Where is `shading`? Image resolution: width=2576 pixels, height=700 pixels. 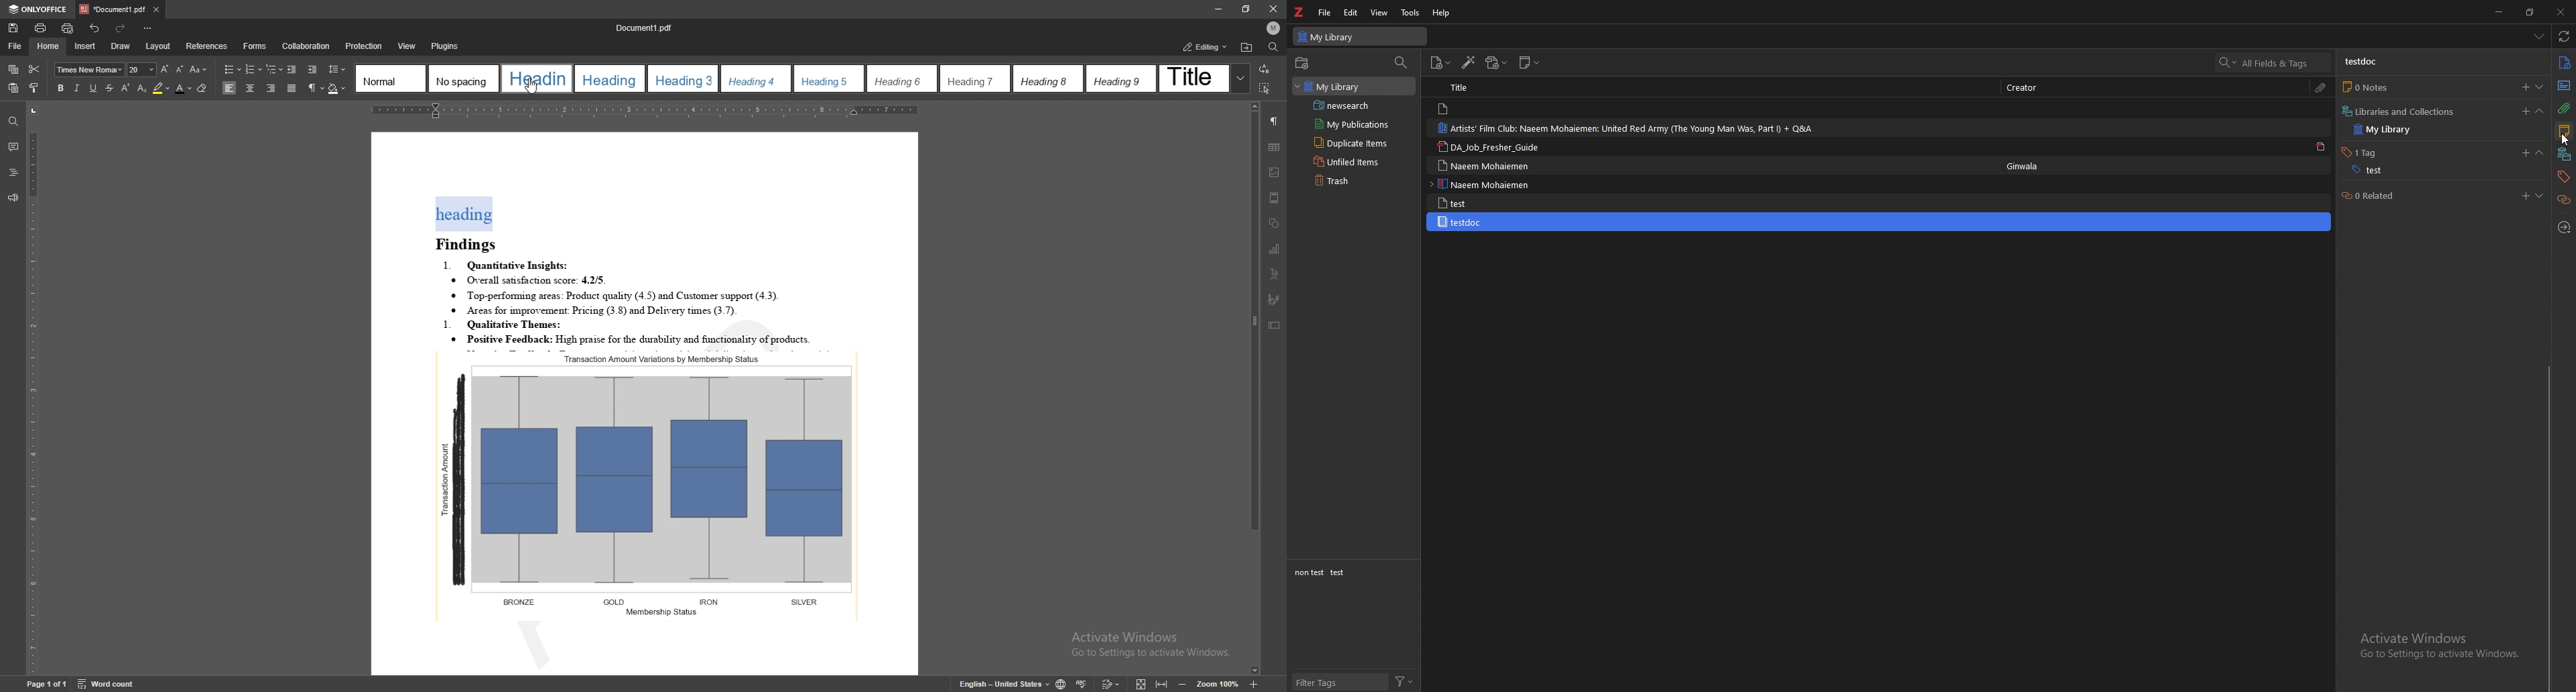
shading is located at coordinates (337, 89).